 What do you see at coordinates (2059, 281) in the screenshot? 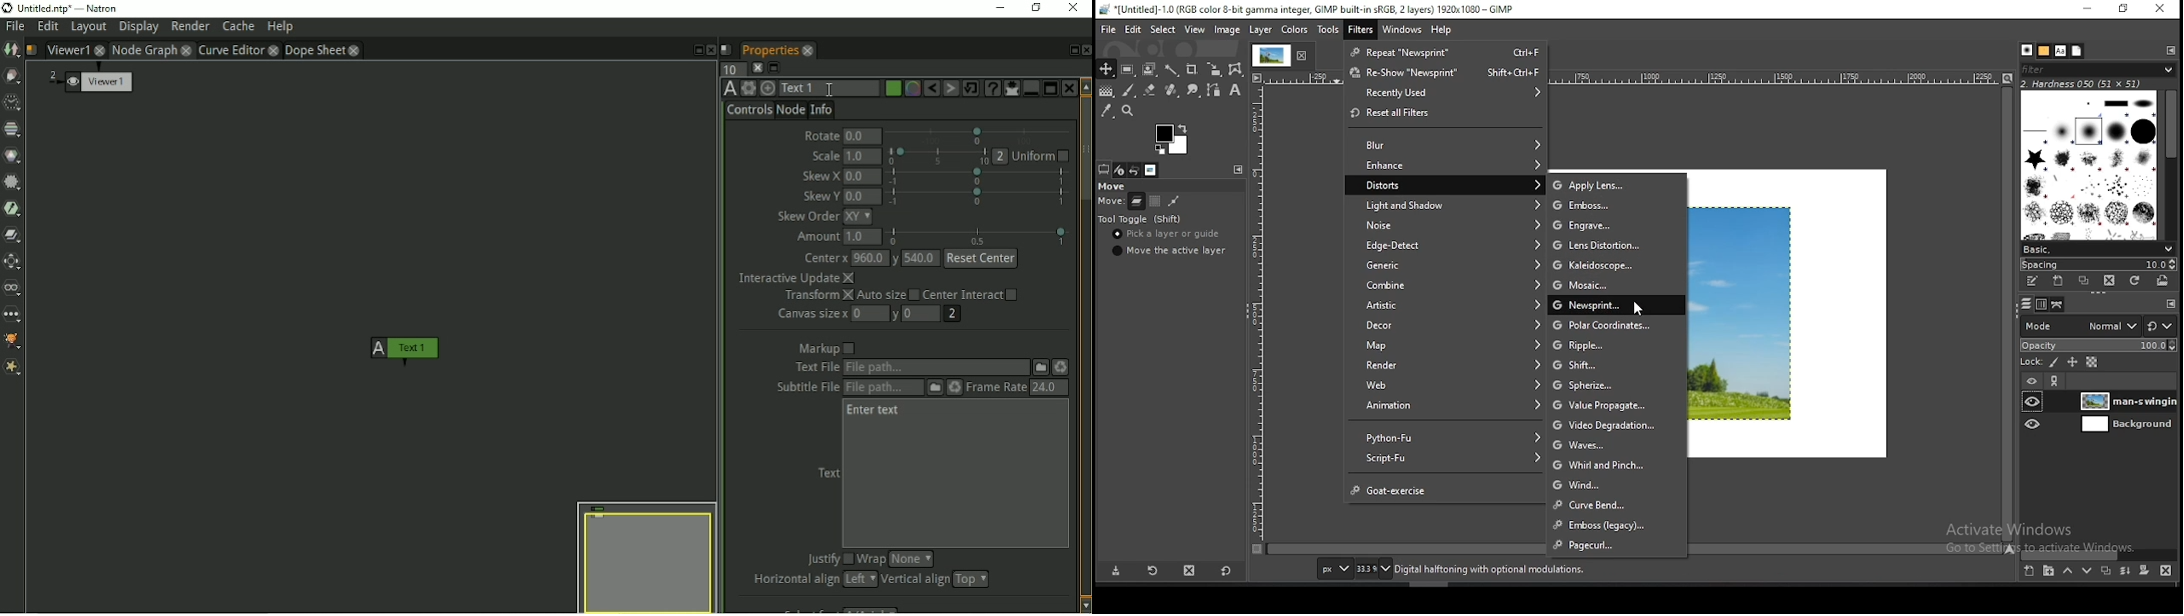
I see `create a new brush` at bounding box center [2059, 281].